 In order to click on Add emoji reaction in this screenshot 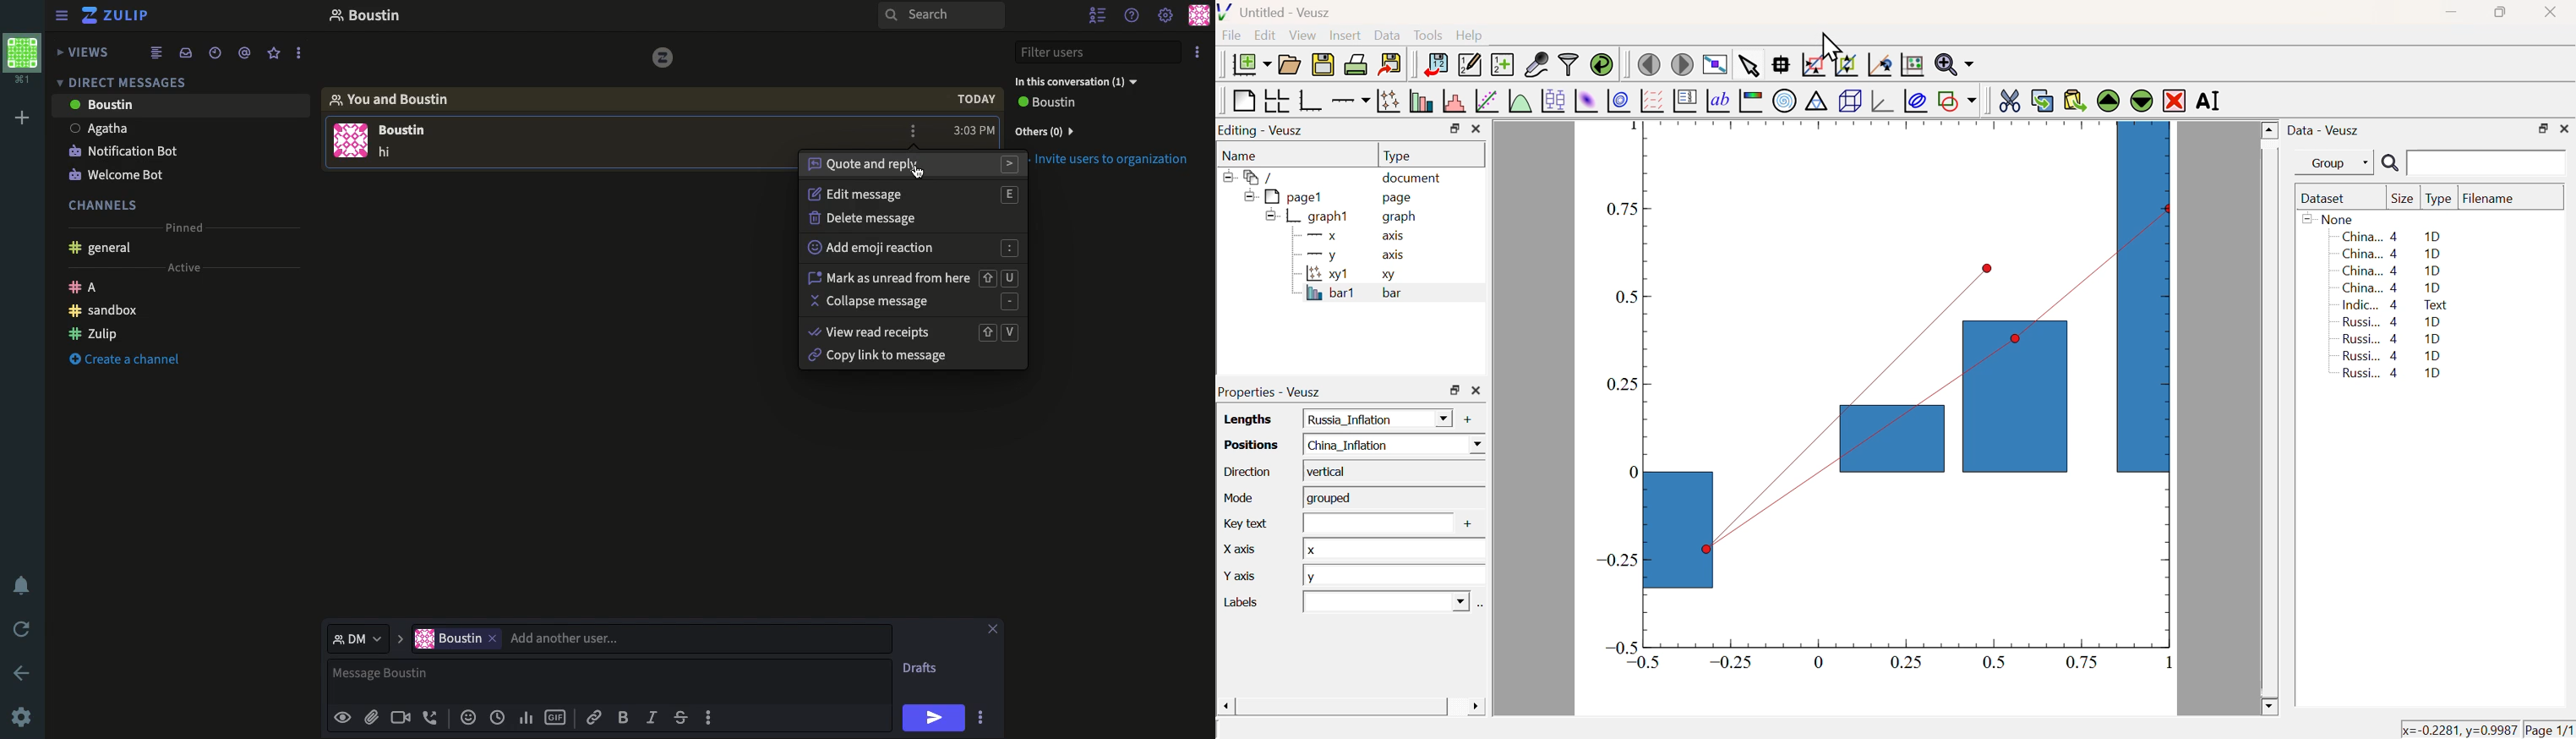, I will do `click(914, 249)`.